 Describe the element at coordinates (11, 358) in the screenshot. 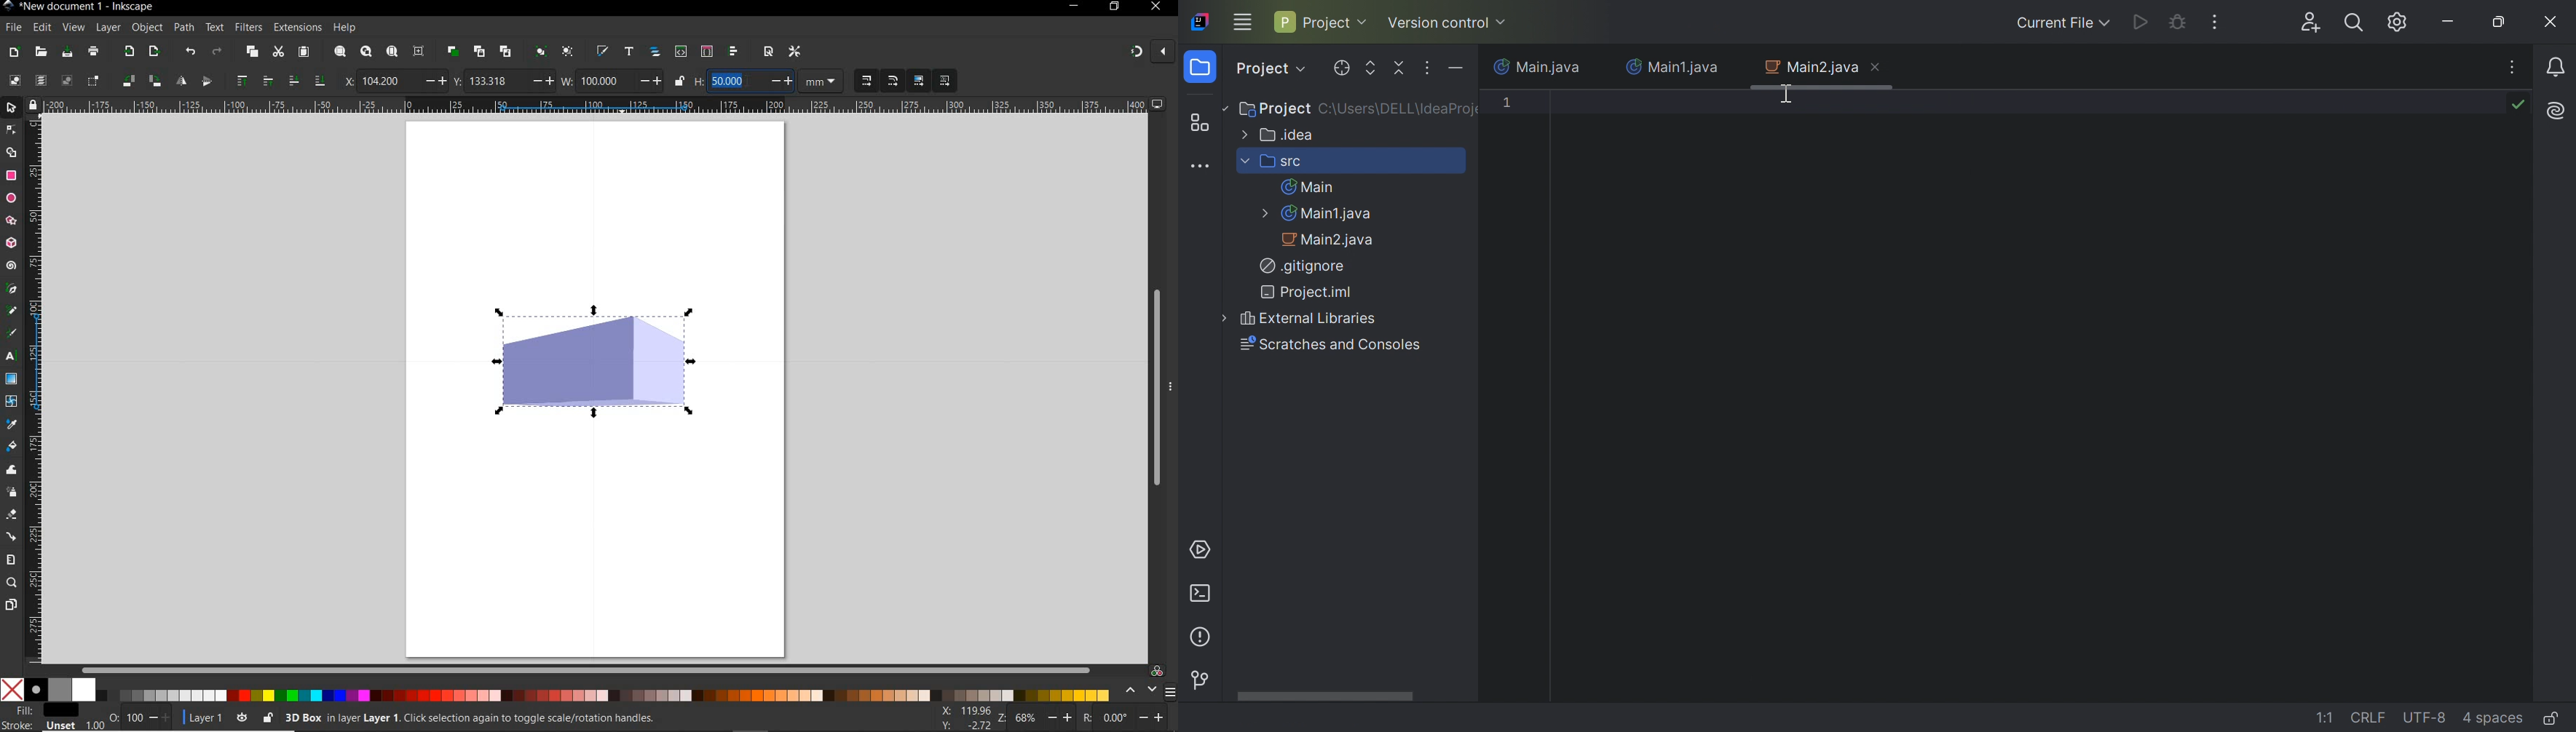

I see `text tool` at that location.